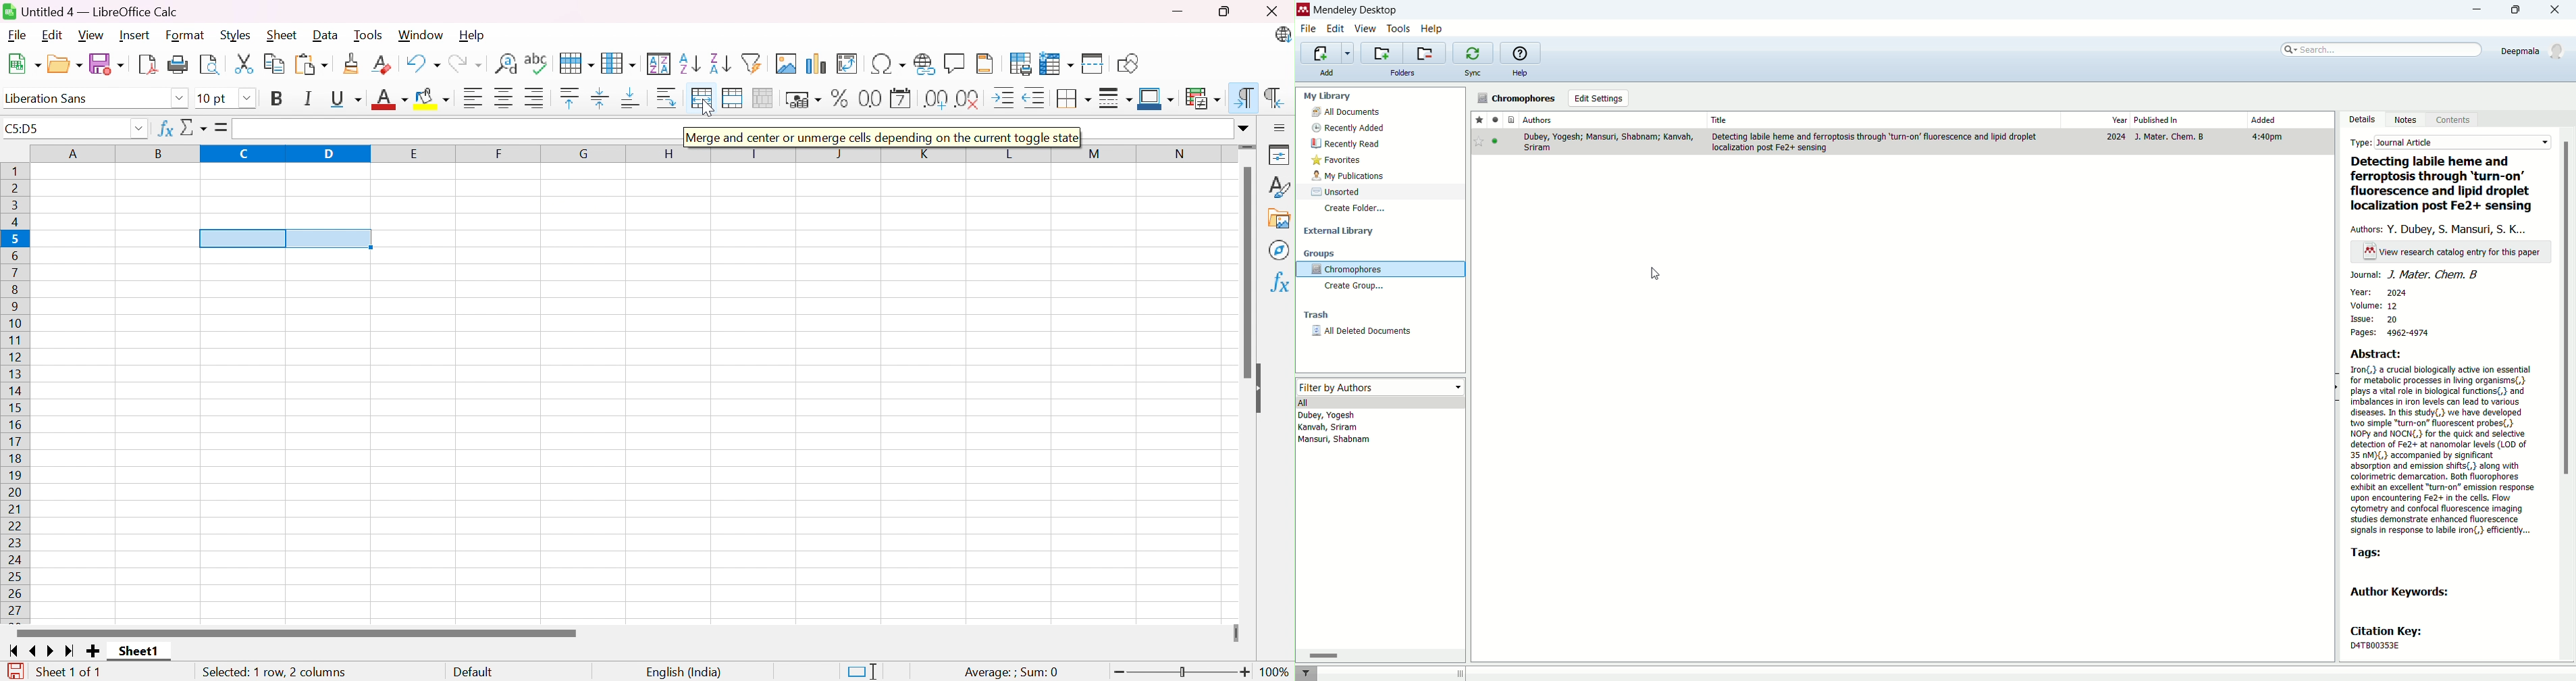 The image size is (2576, 700). Describe the element at coordinates (1308, 29) in the screenshot. I see `file` at that location.